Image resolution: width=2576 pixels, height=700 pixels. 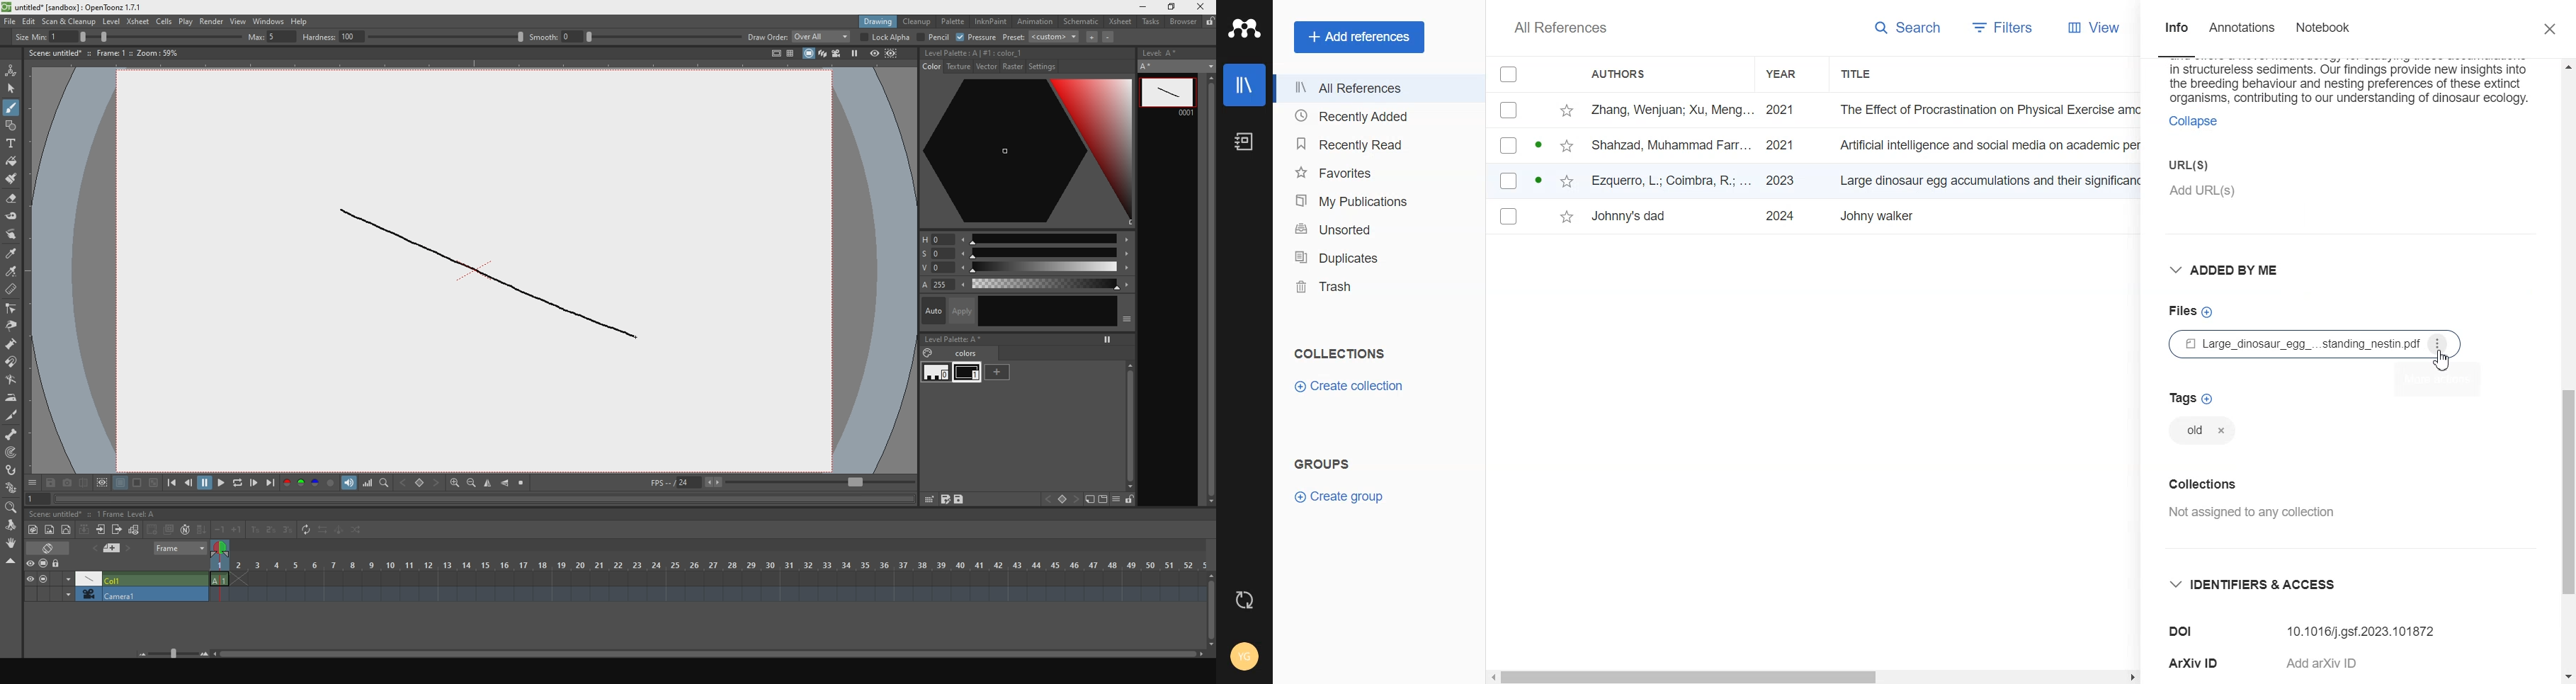 What do you see at coordinates (1360, 38) in the screenshot?
I see `Add references` at bounding box center [1360, 38].